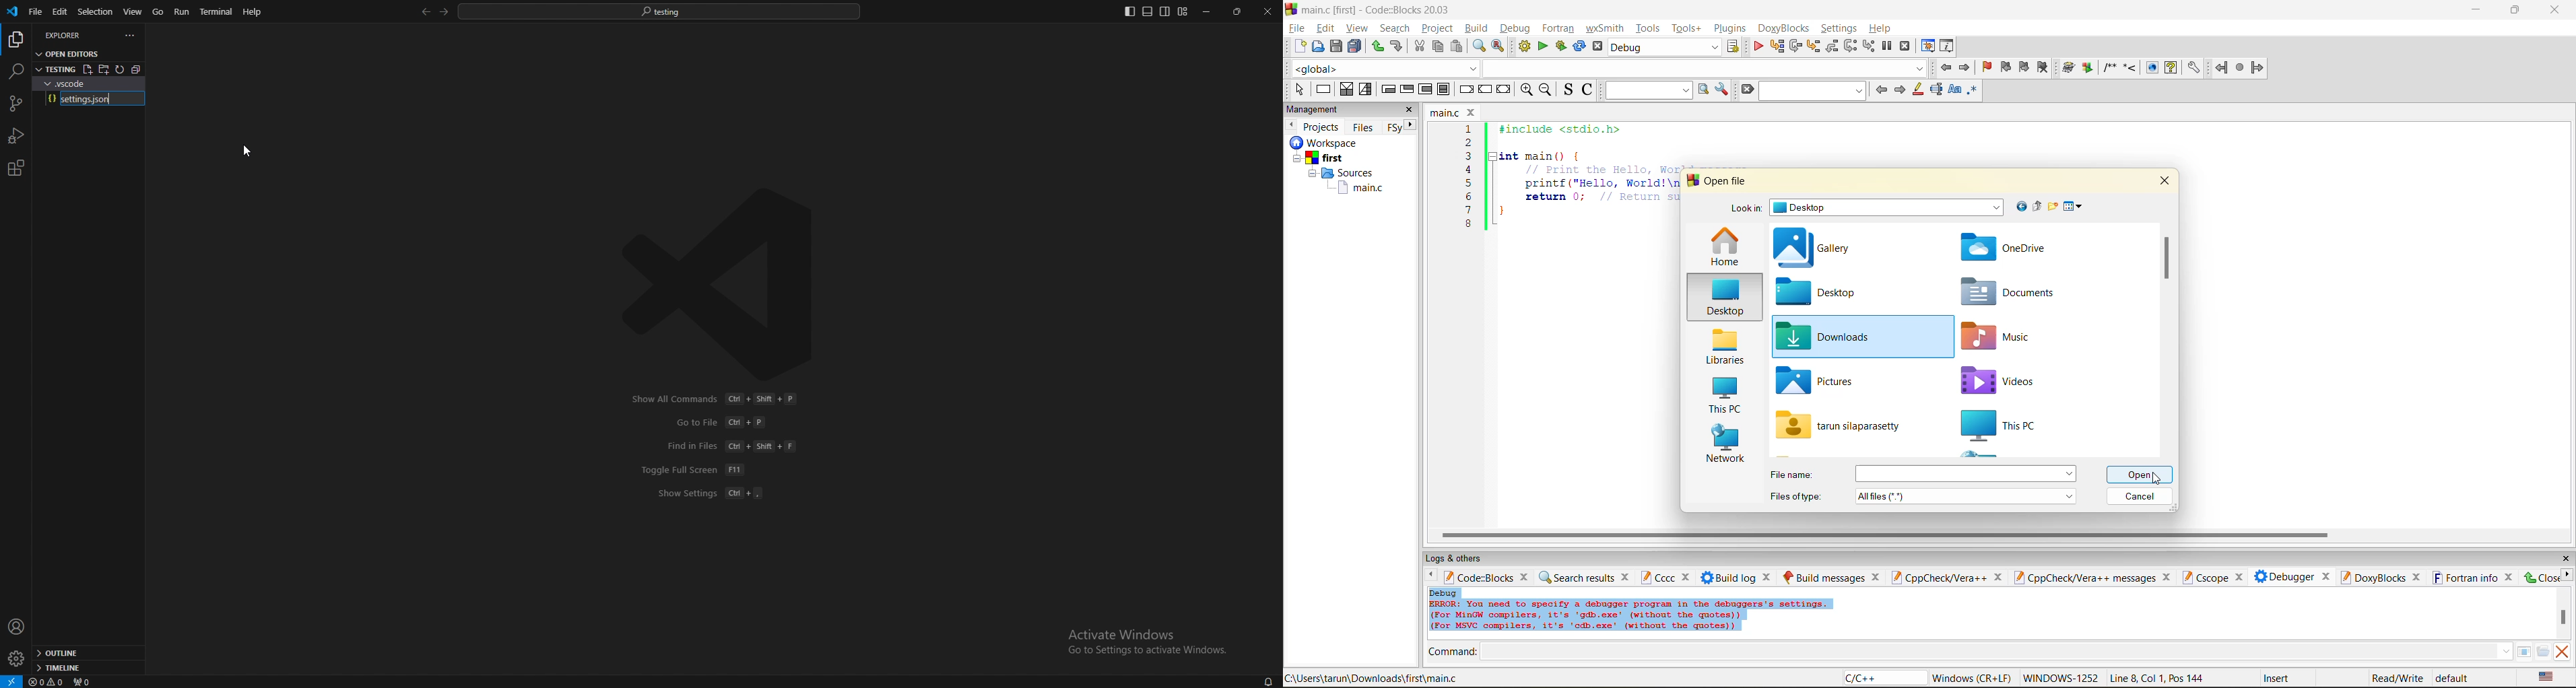 The height and width of the screenshot is (700, 2576). I want to click on 7, so click(1468, 210).